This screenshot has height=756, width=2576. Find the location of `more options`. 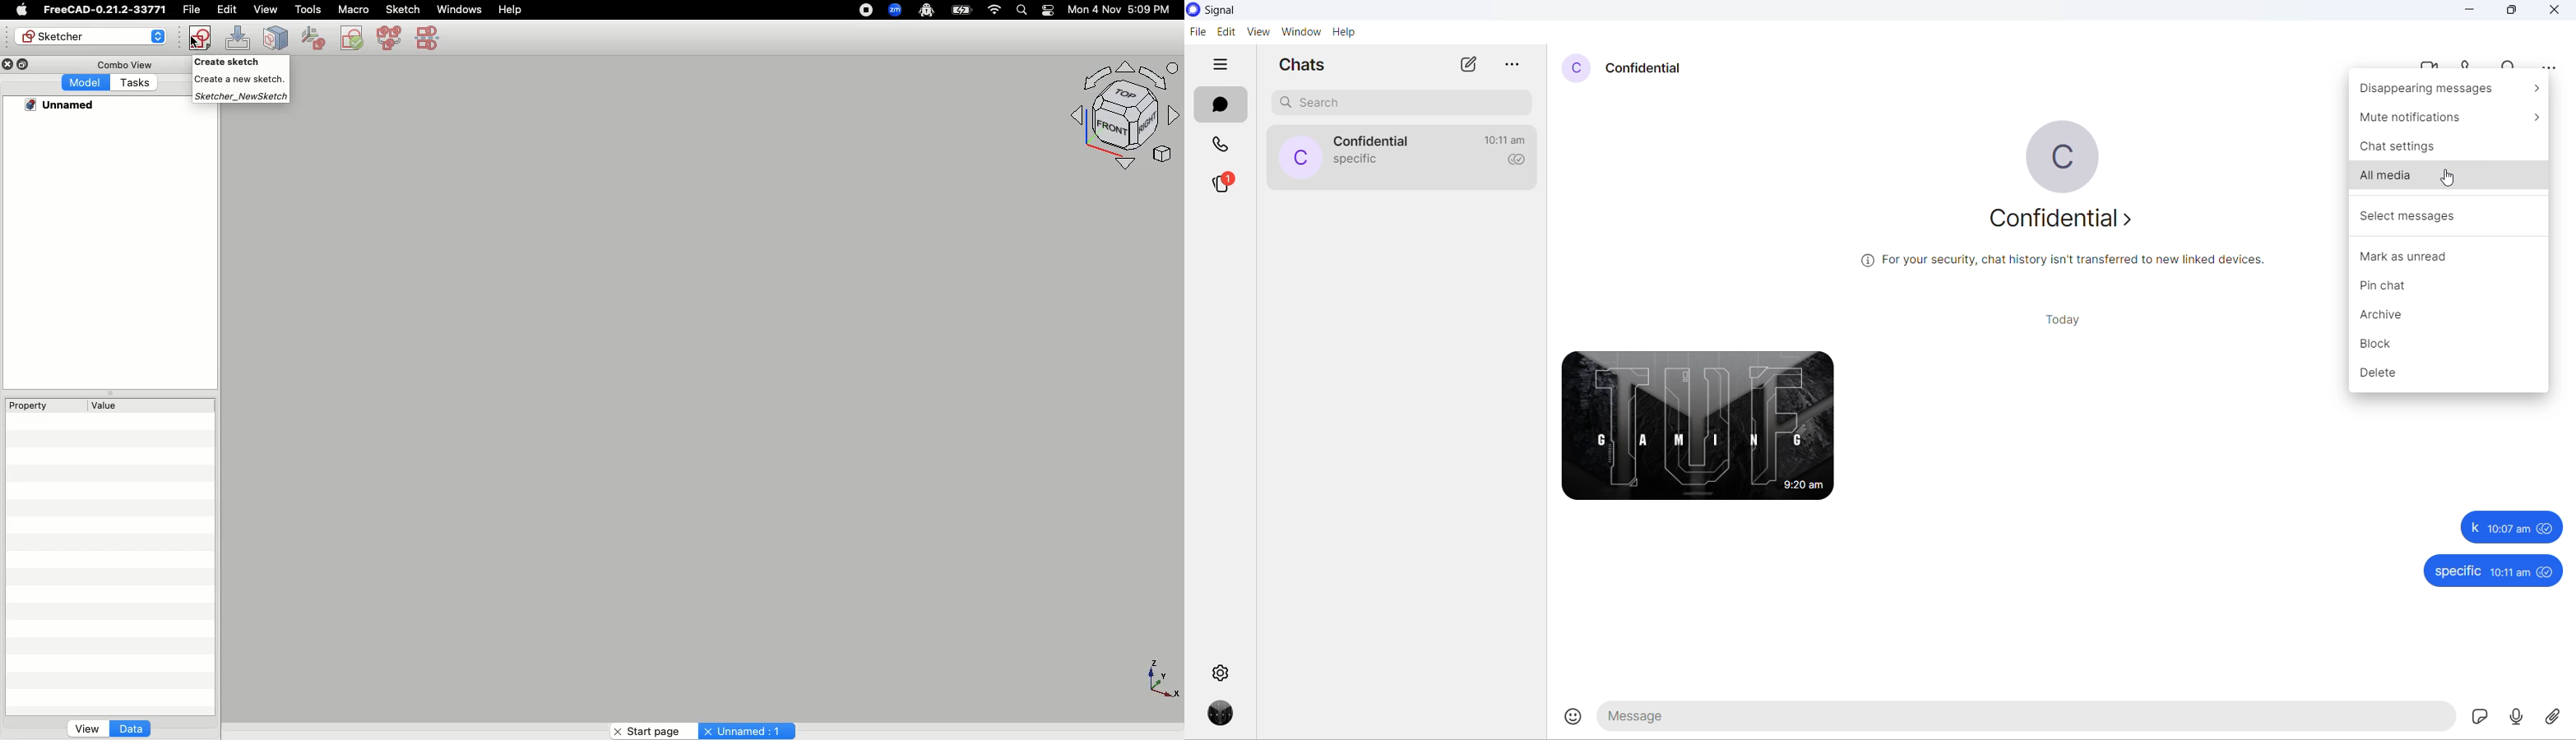

more options is located at coordinates (2549, 65).